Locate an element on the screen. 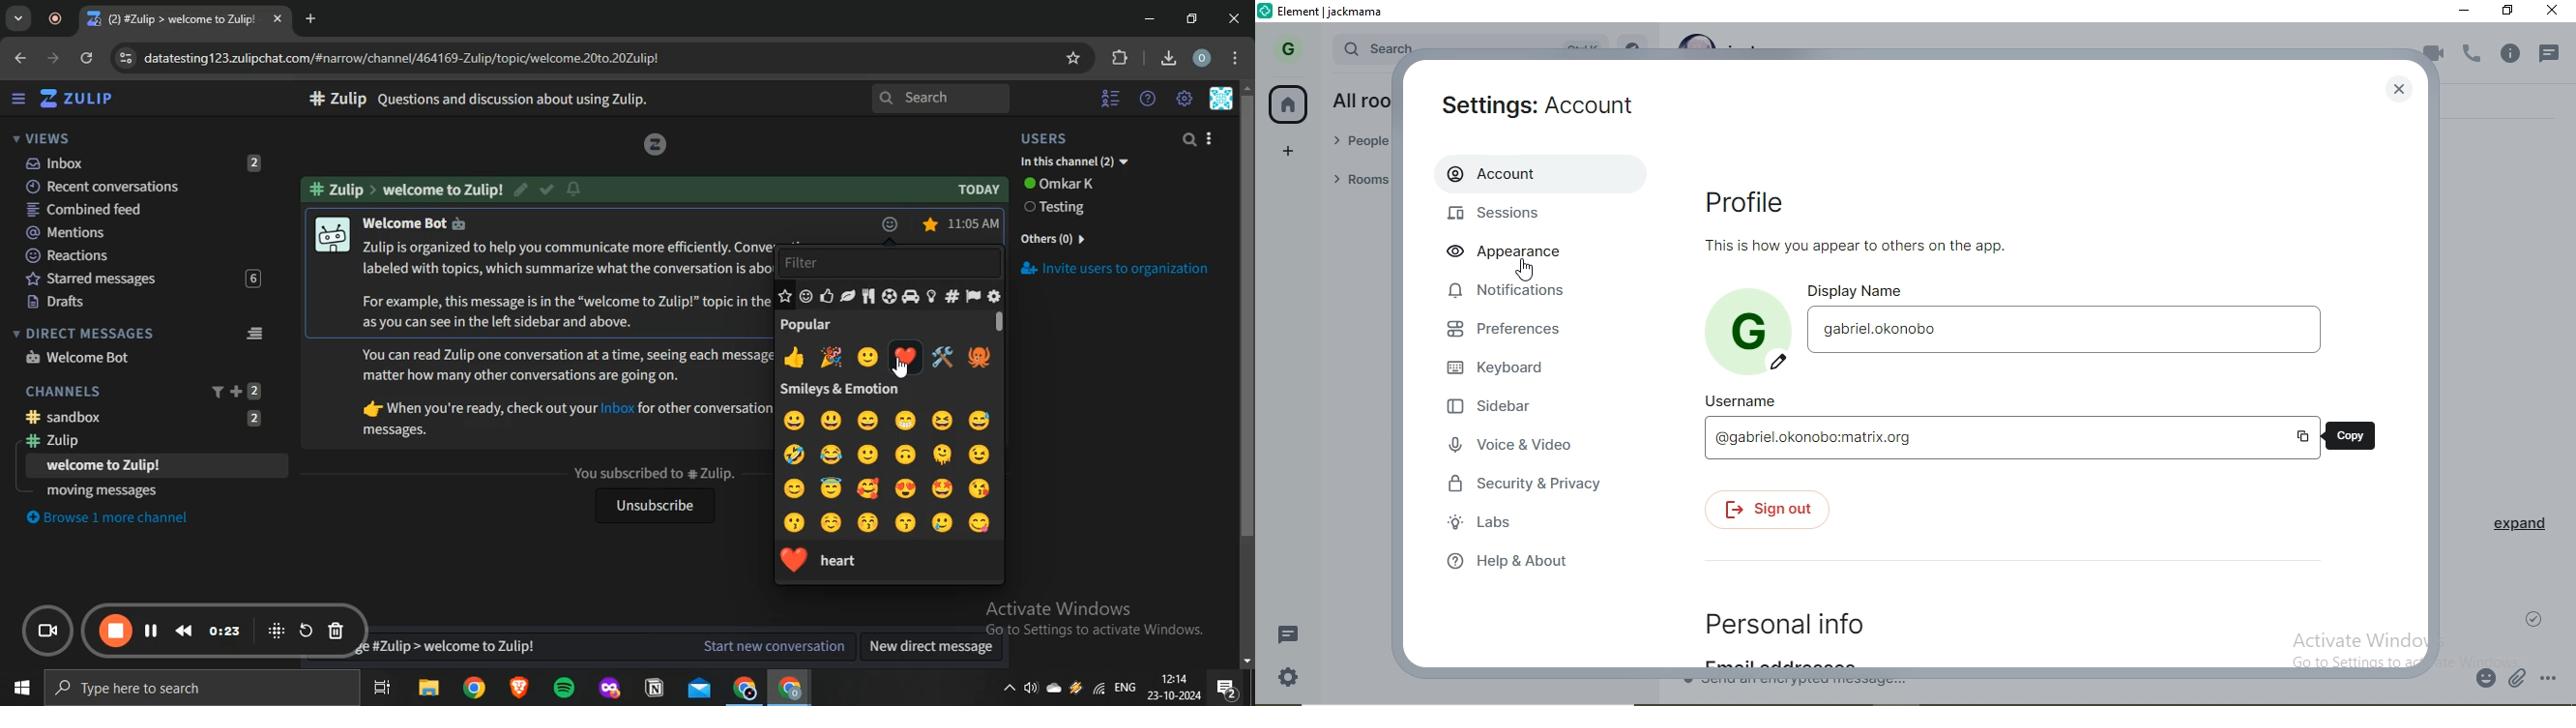 This screenshot has width=2576, height=728. time is located at coordinates (972, 222).